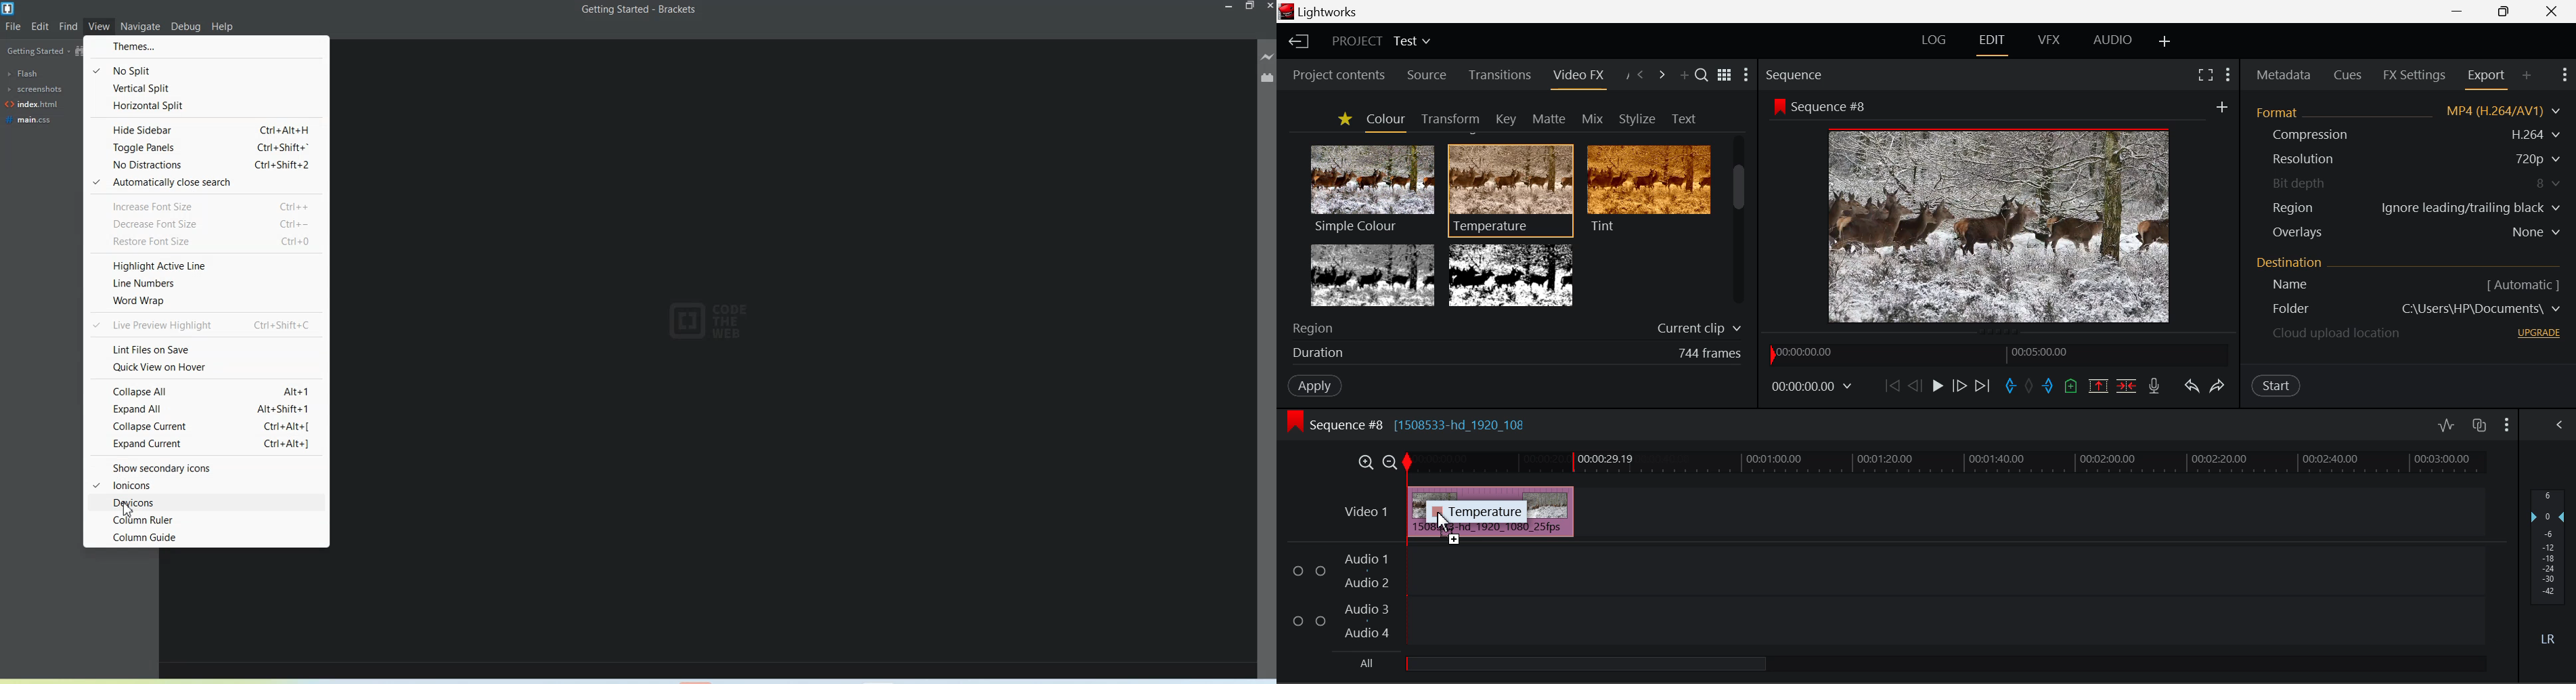  I want to click on File, so click(13, 27).